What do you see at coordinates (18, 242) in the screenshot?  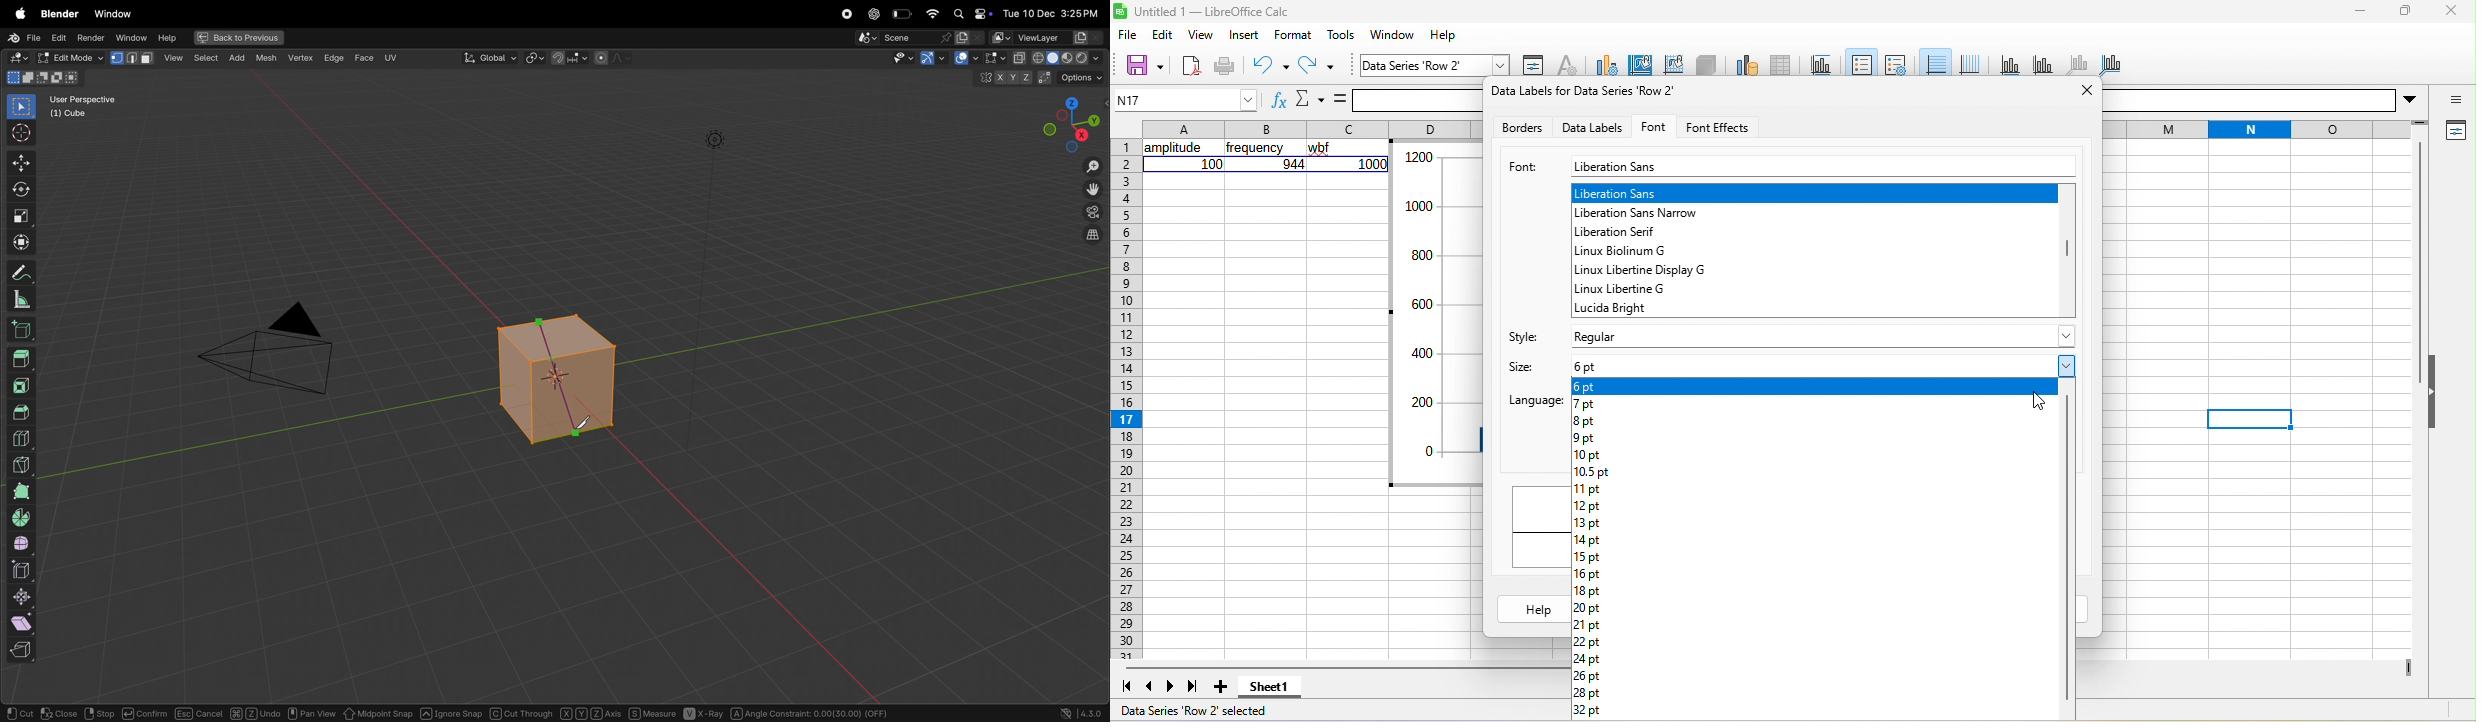 I see `transform` at bounding box center [18, 242].